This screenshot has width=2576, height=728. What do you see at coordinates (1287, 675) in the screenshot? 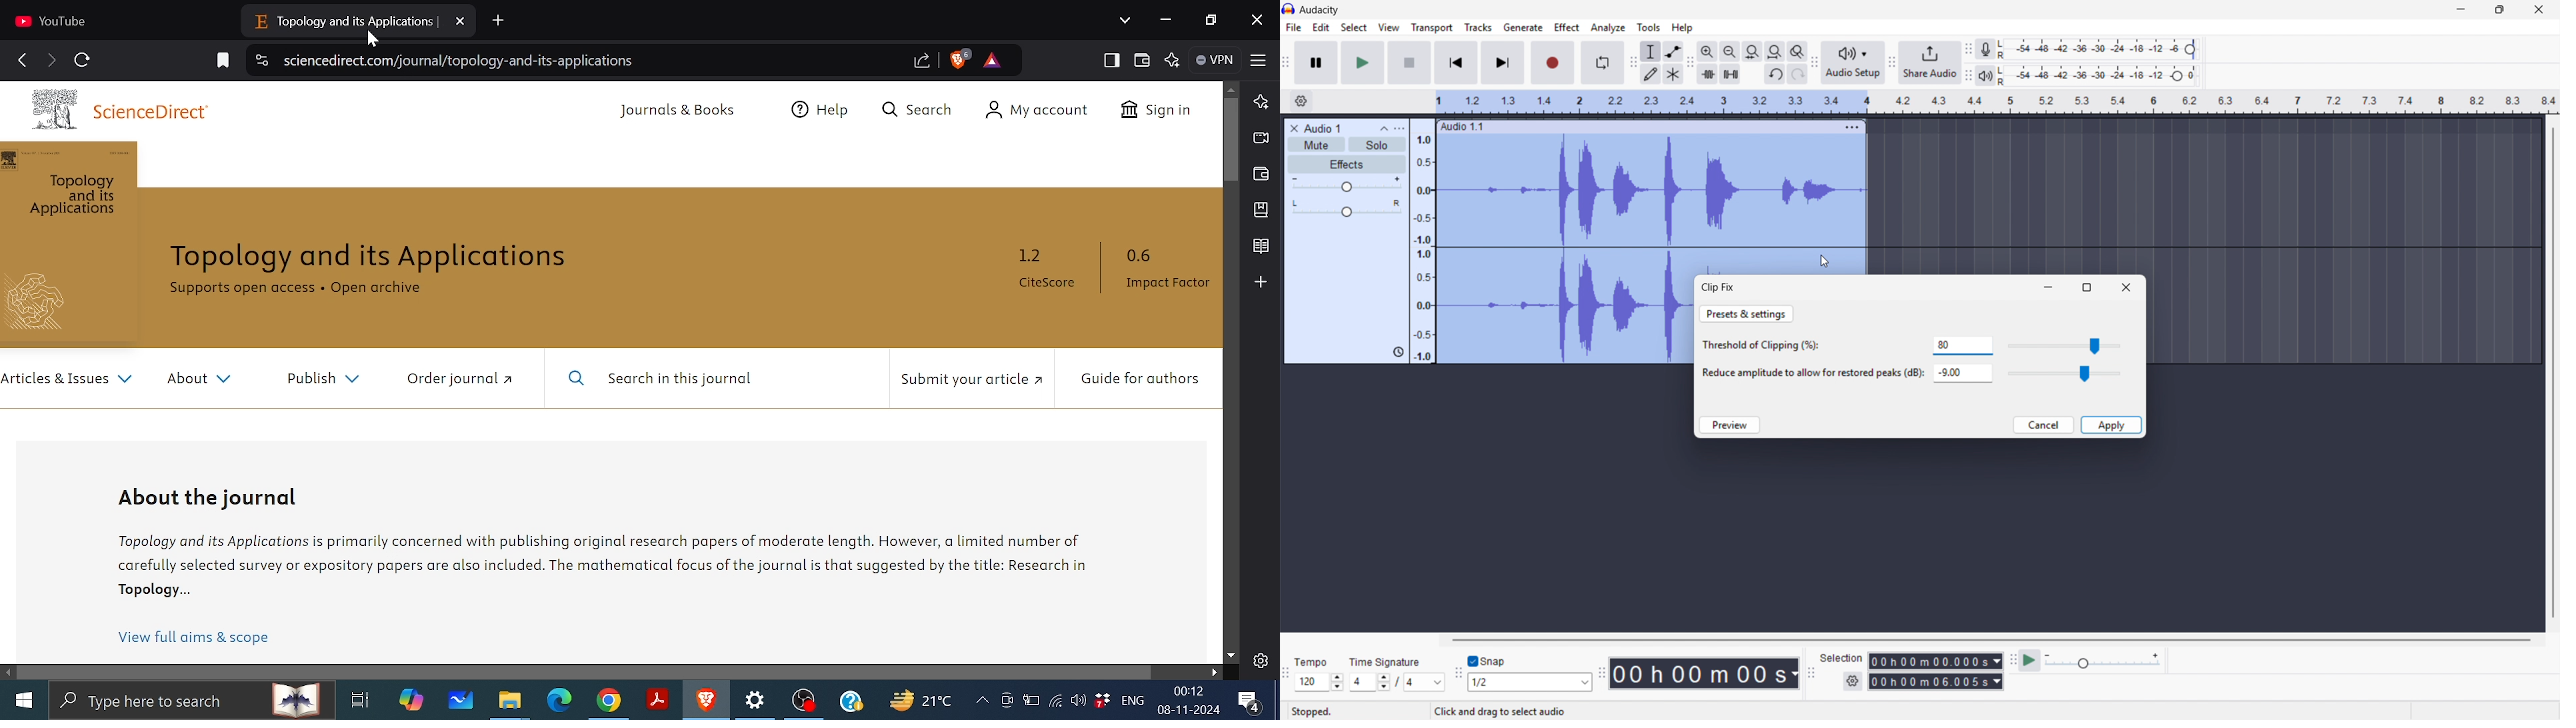
I see `Time signature toolbar` at bounding box center [1287, 675].